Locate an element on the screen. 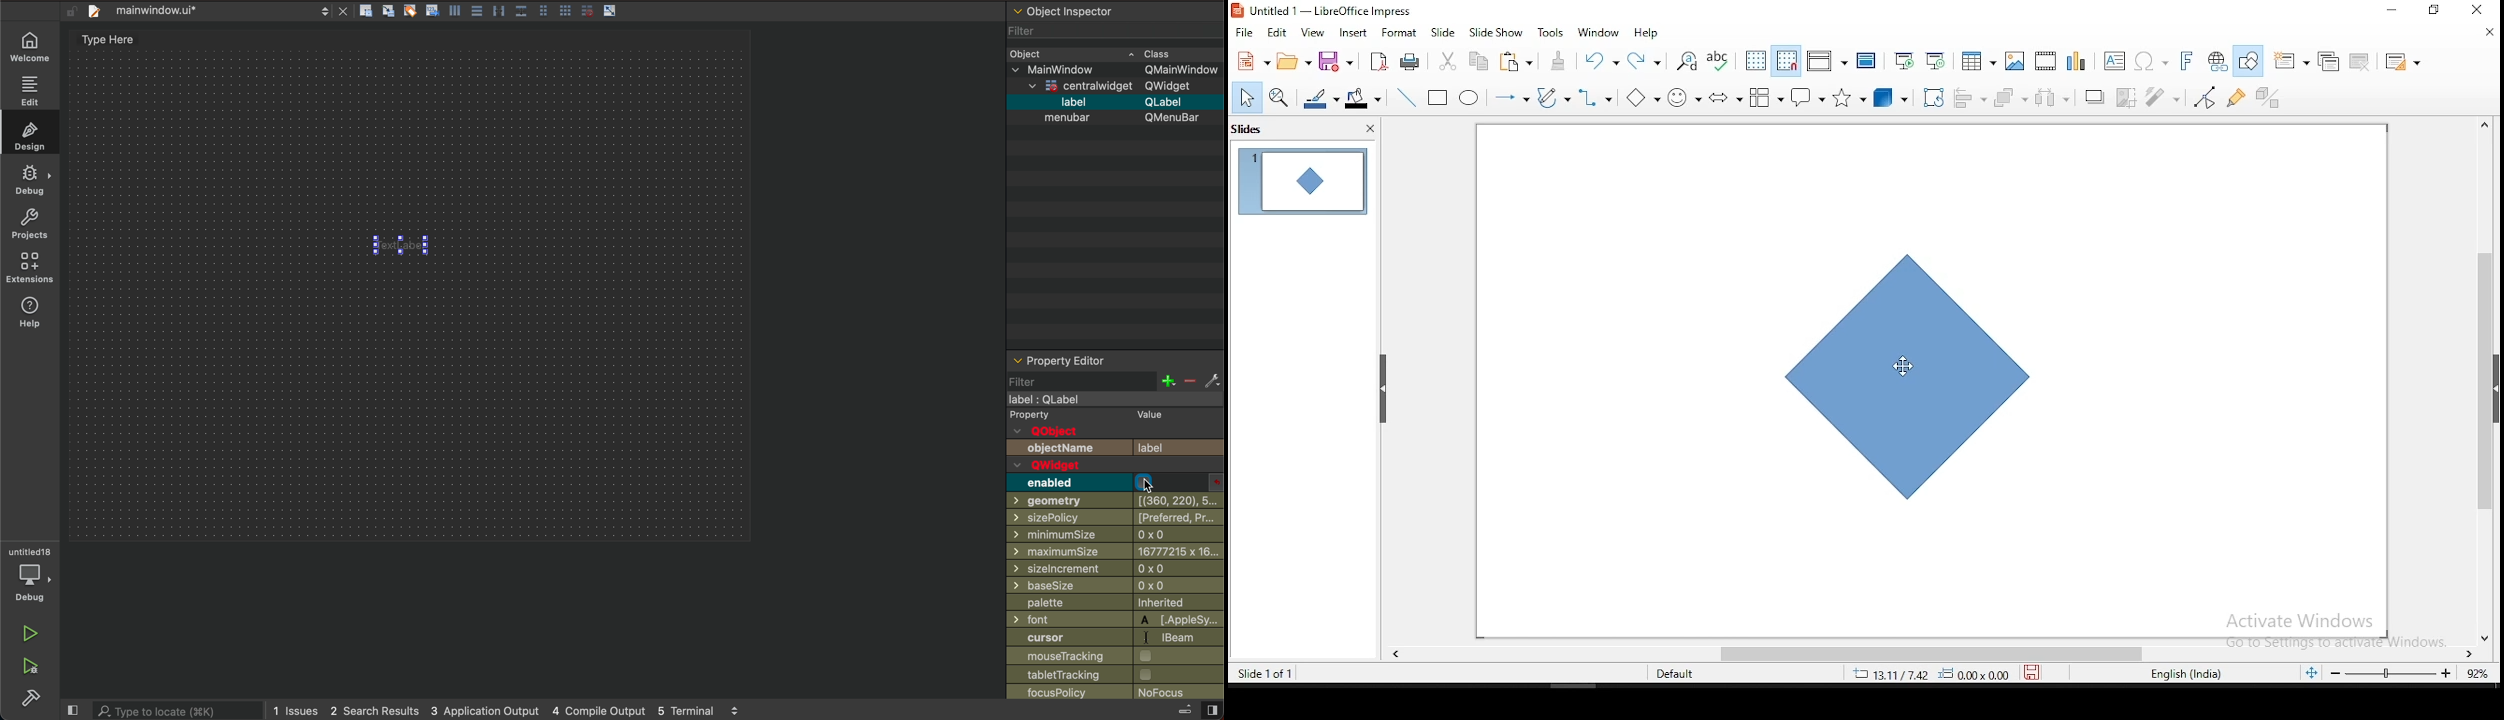   is located at coordinates (2187, 61).